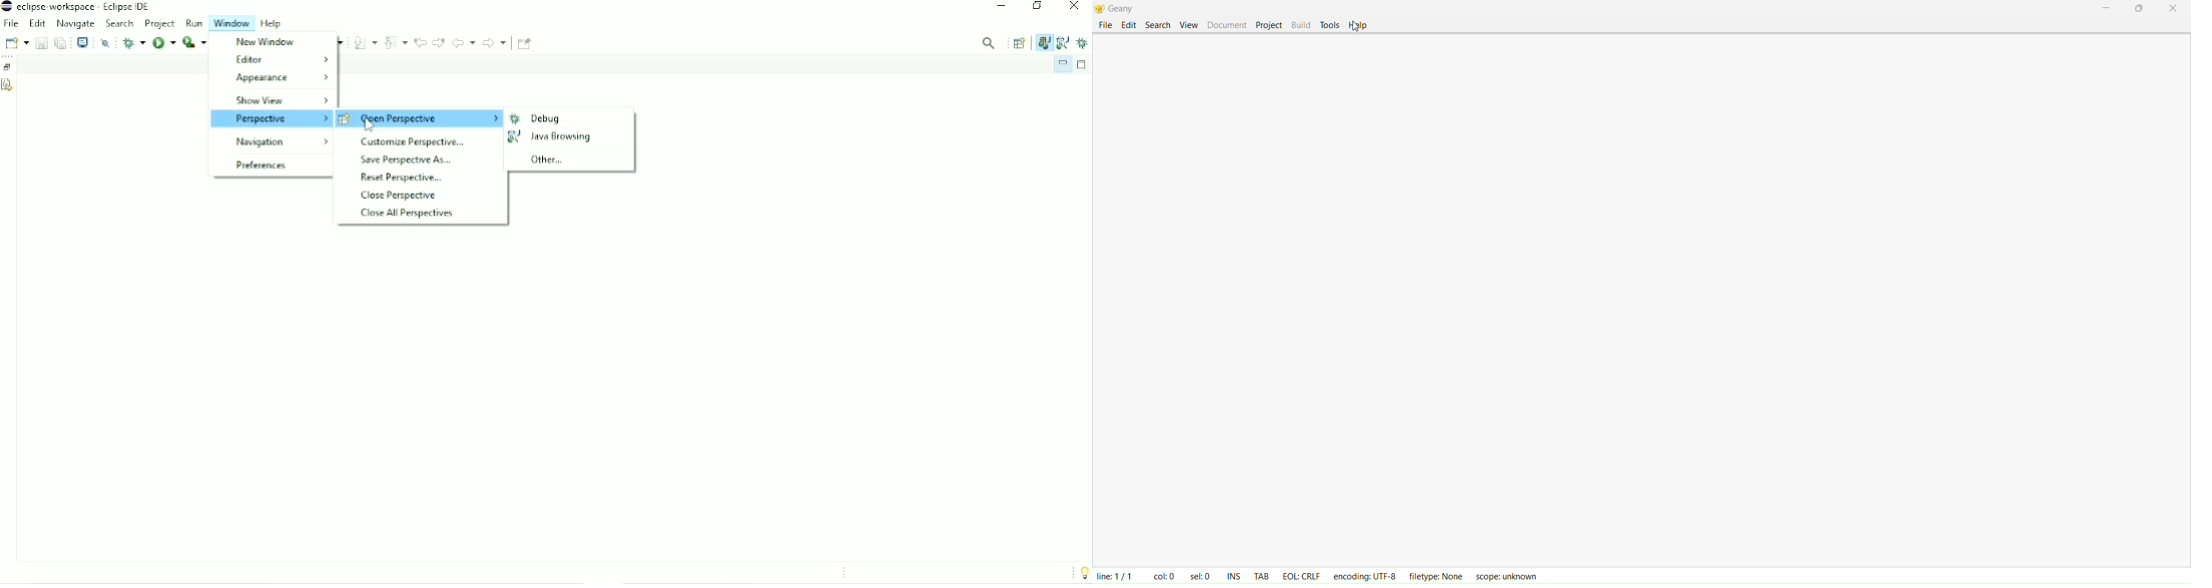  I want to click on minimize, so click(2105, 8).